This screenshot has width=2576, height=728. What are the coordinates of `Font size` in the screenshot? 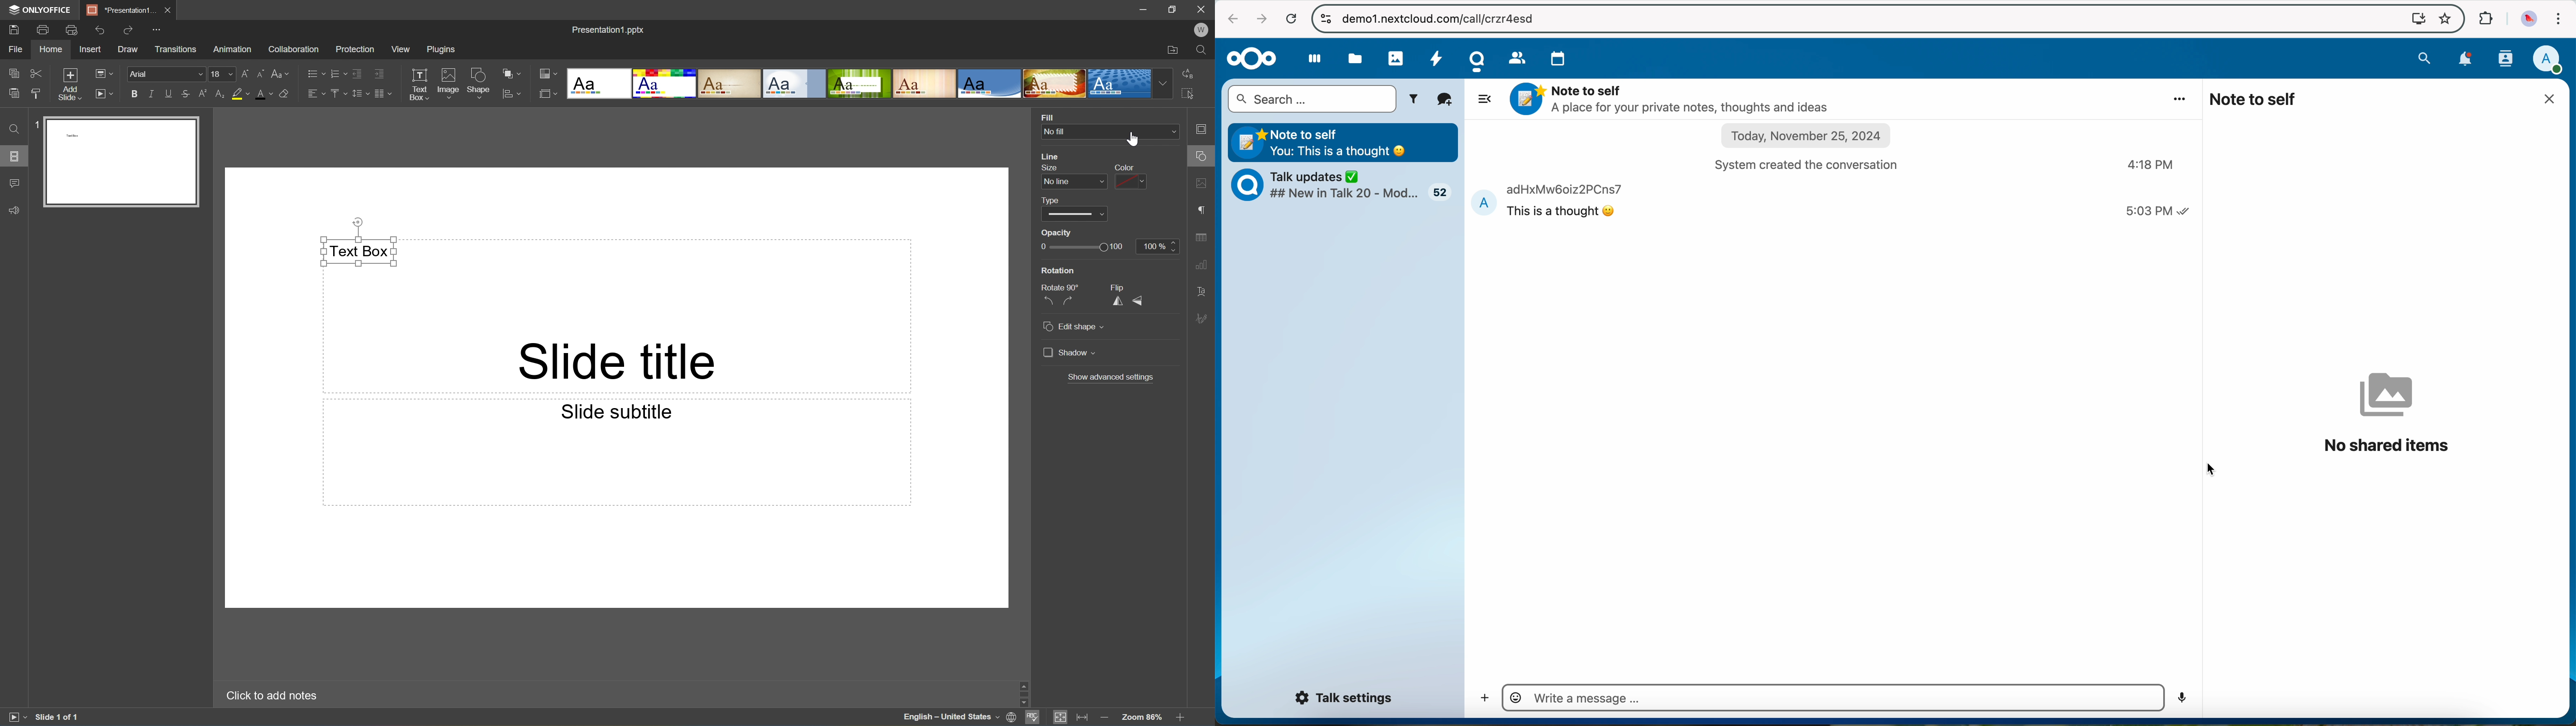 It's located at (222, 73).